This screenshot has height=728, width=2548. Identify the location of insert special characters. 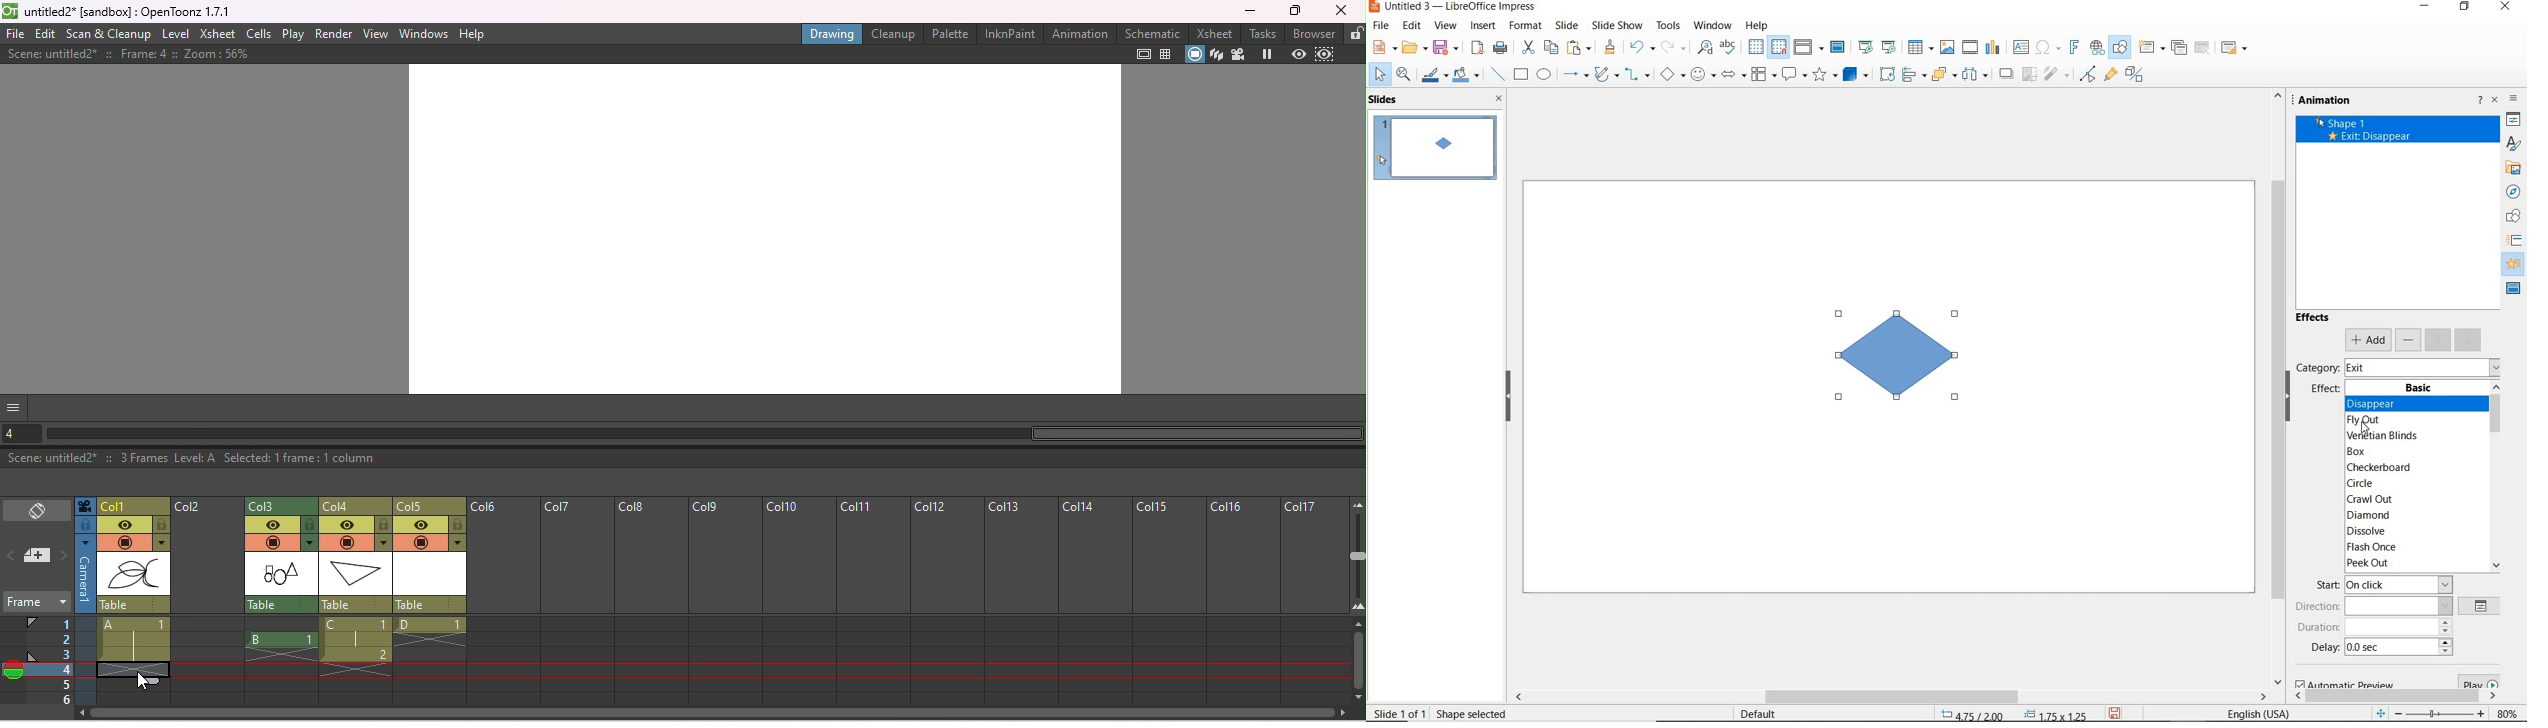
(2047, 48).